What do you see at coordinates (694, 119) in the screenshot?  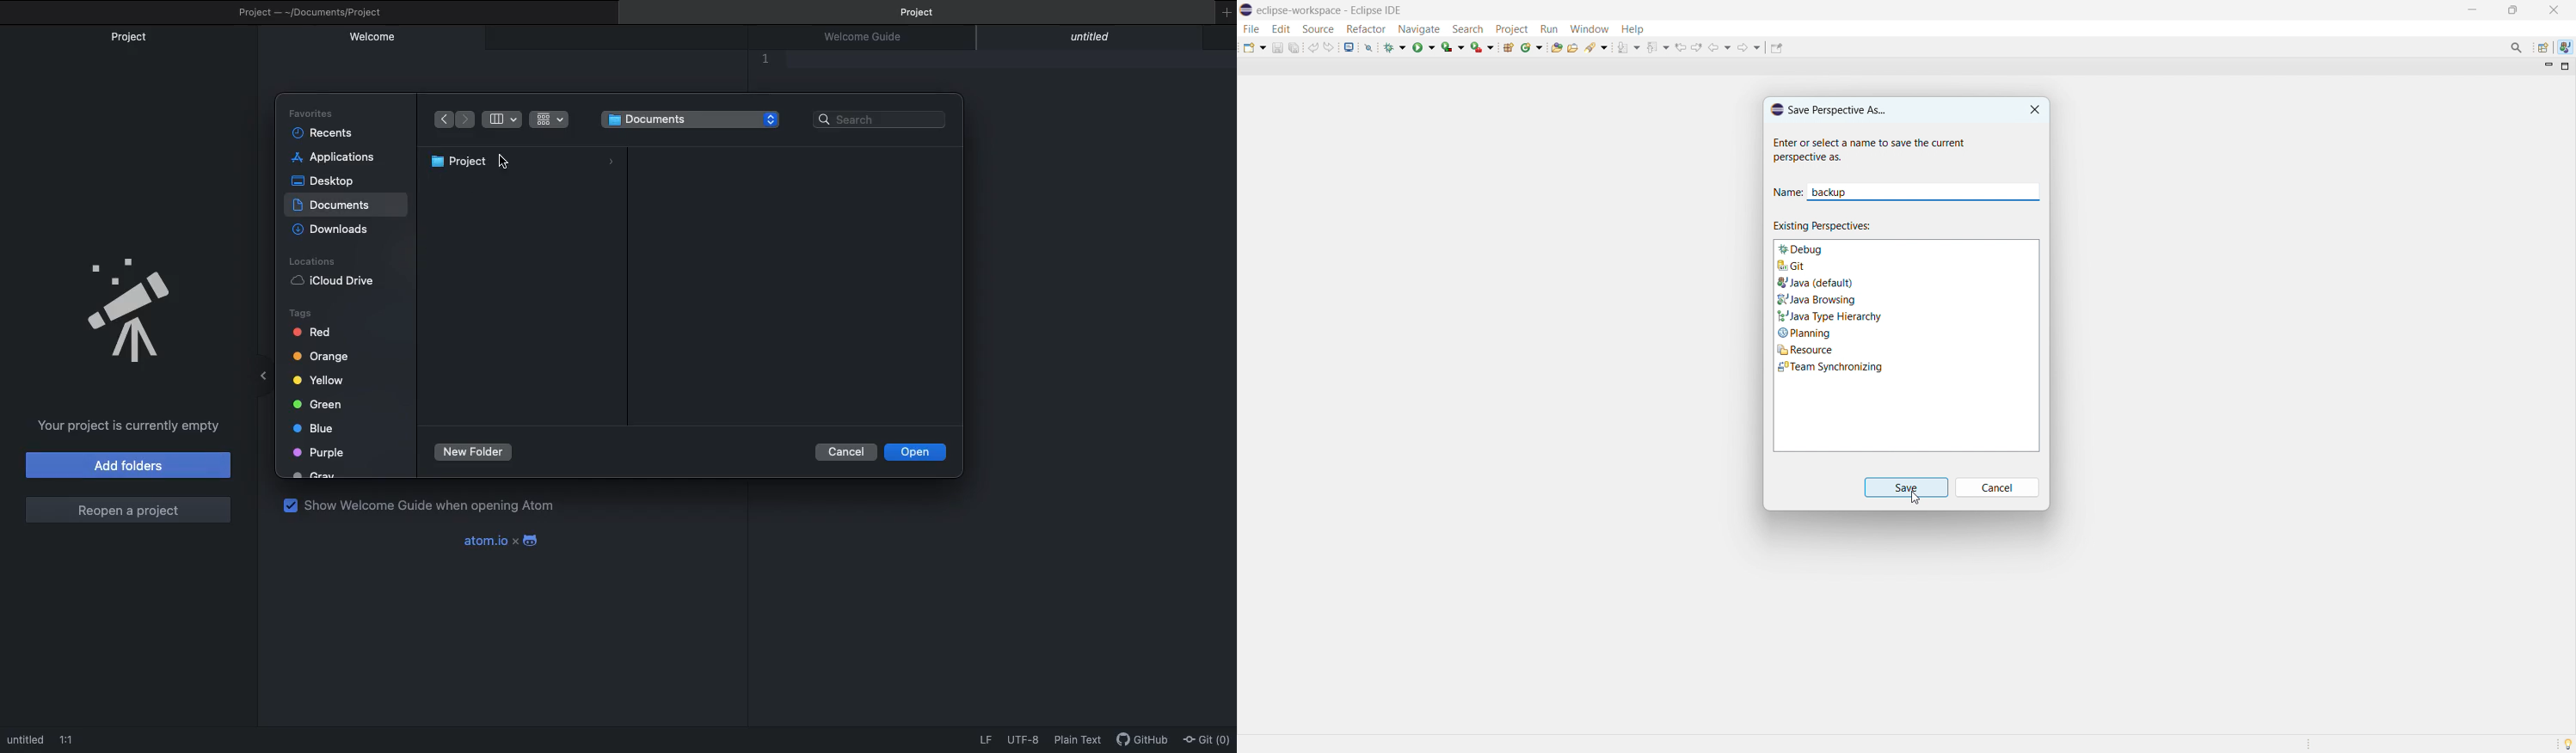 I see `Folder` at bounding box center [694, 119].